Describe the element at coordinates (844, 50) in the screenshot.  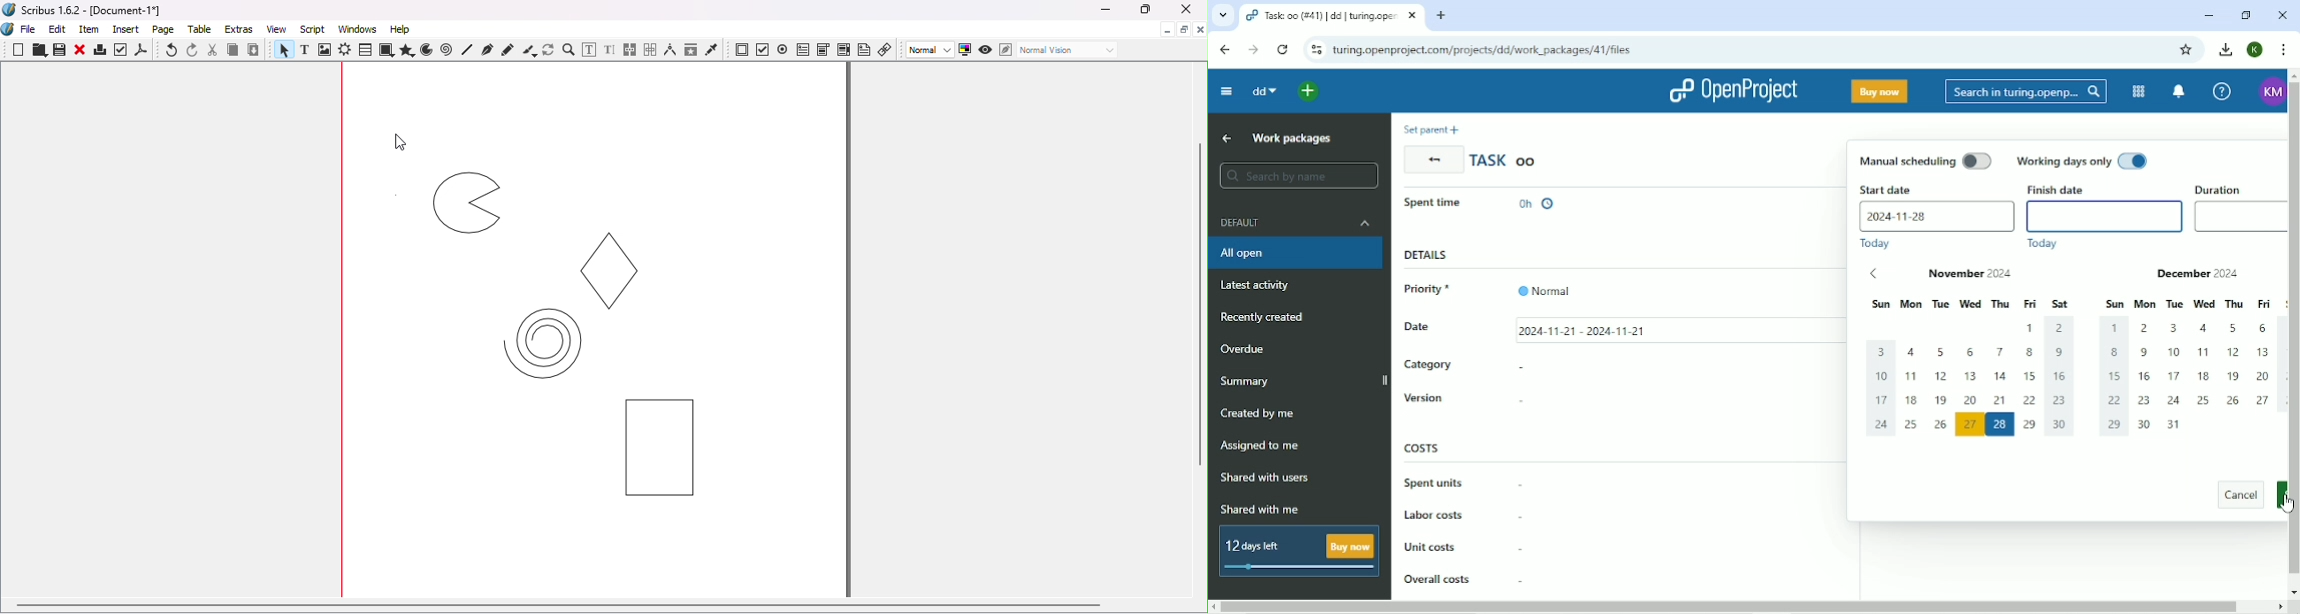
I see `PDF list box` at that location.